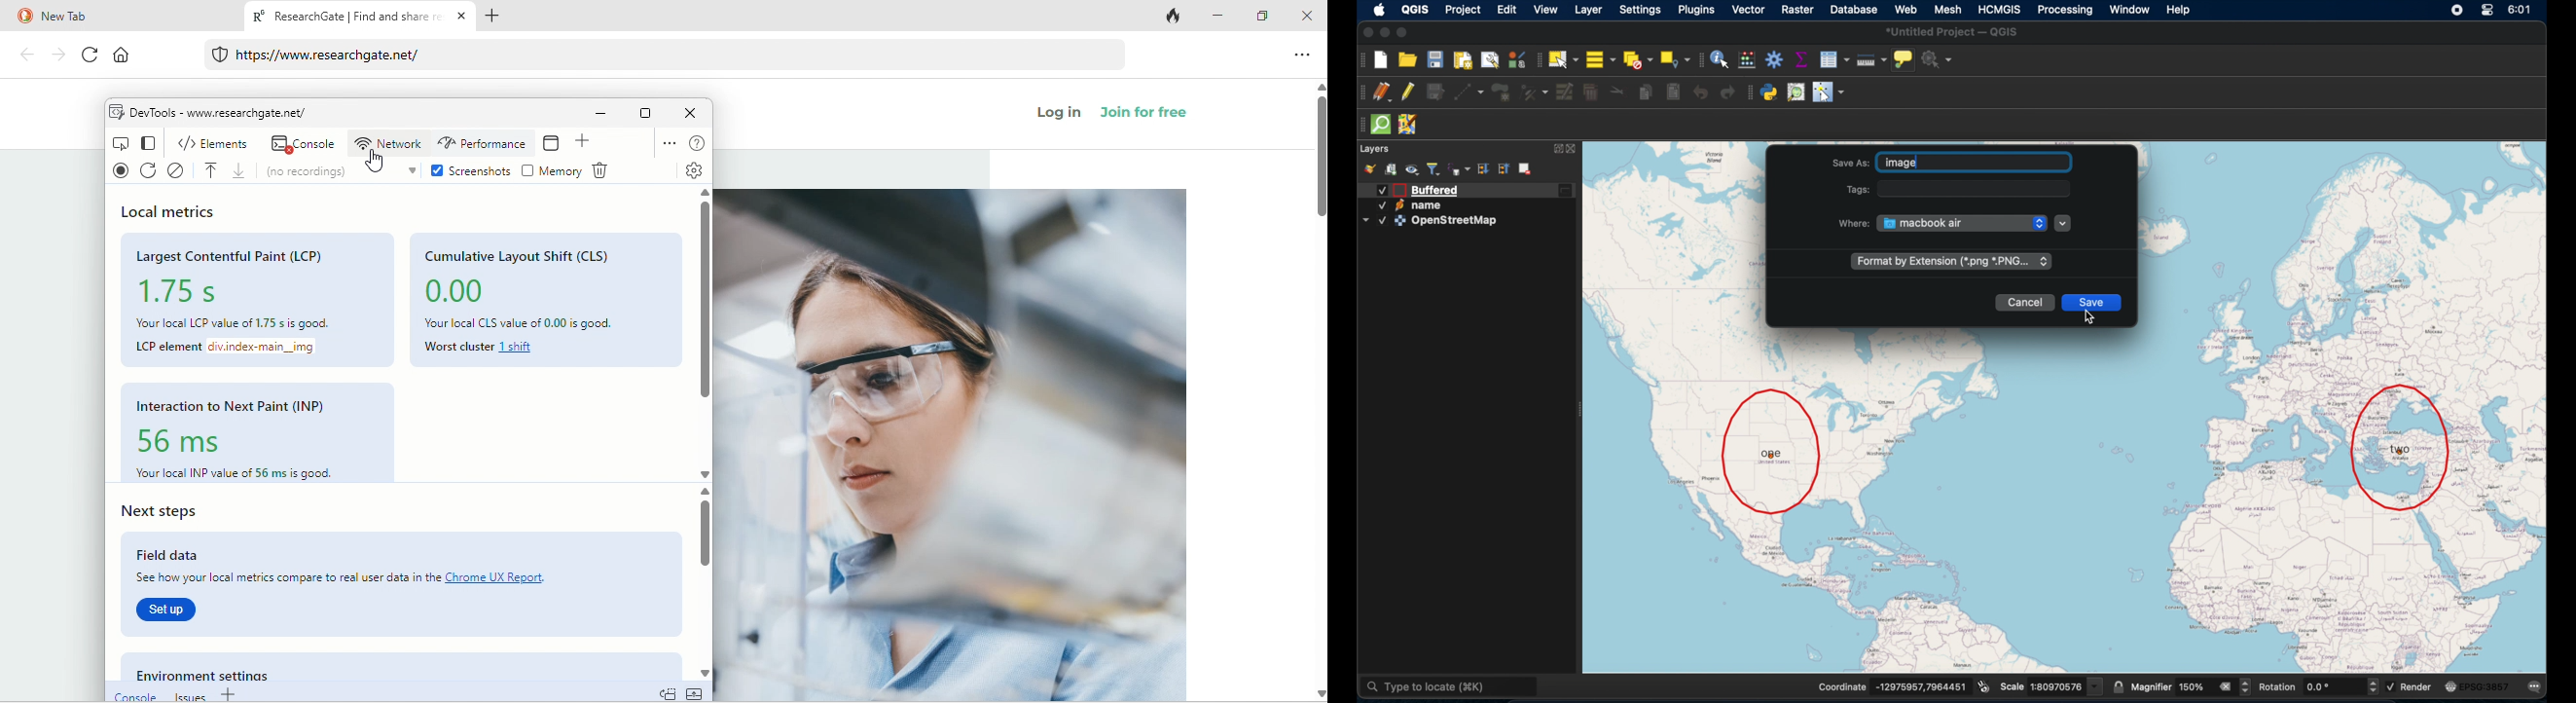  What do you see at coordinates (534, 321) in the screenshot?
I see `your local cls of 0.00 is good` at bounding box center [534, 321].